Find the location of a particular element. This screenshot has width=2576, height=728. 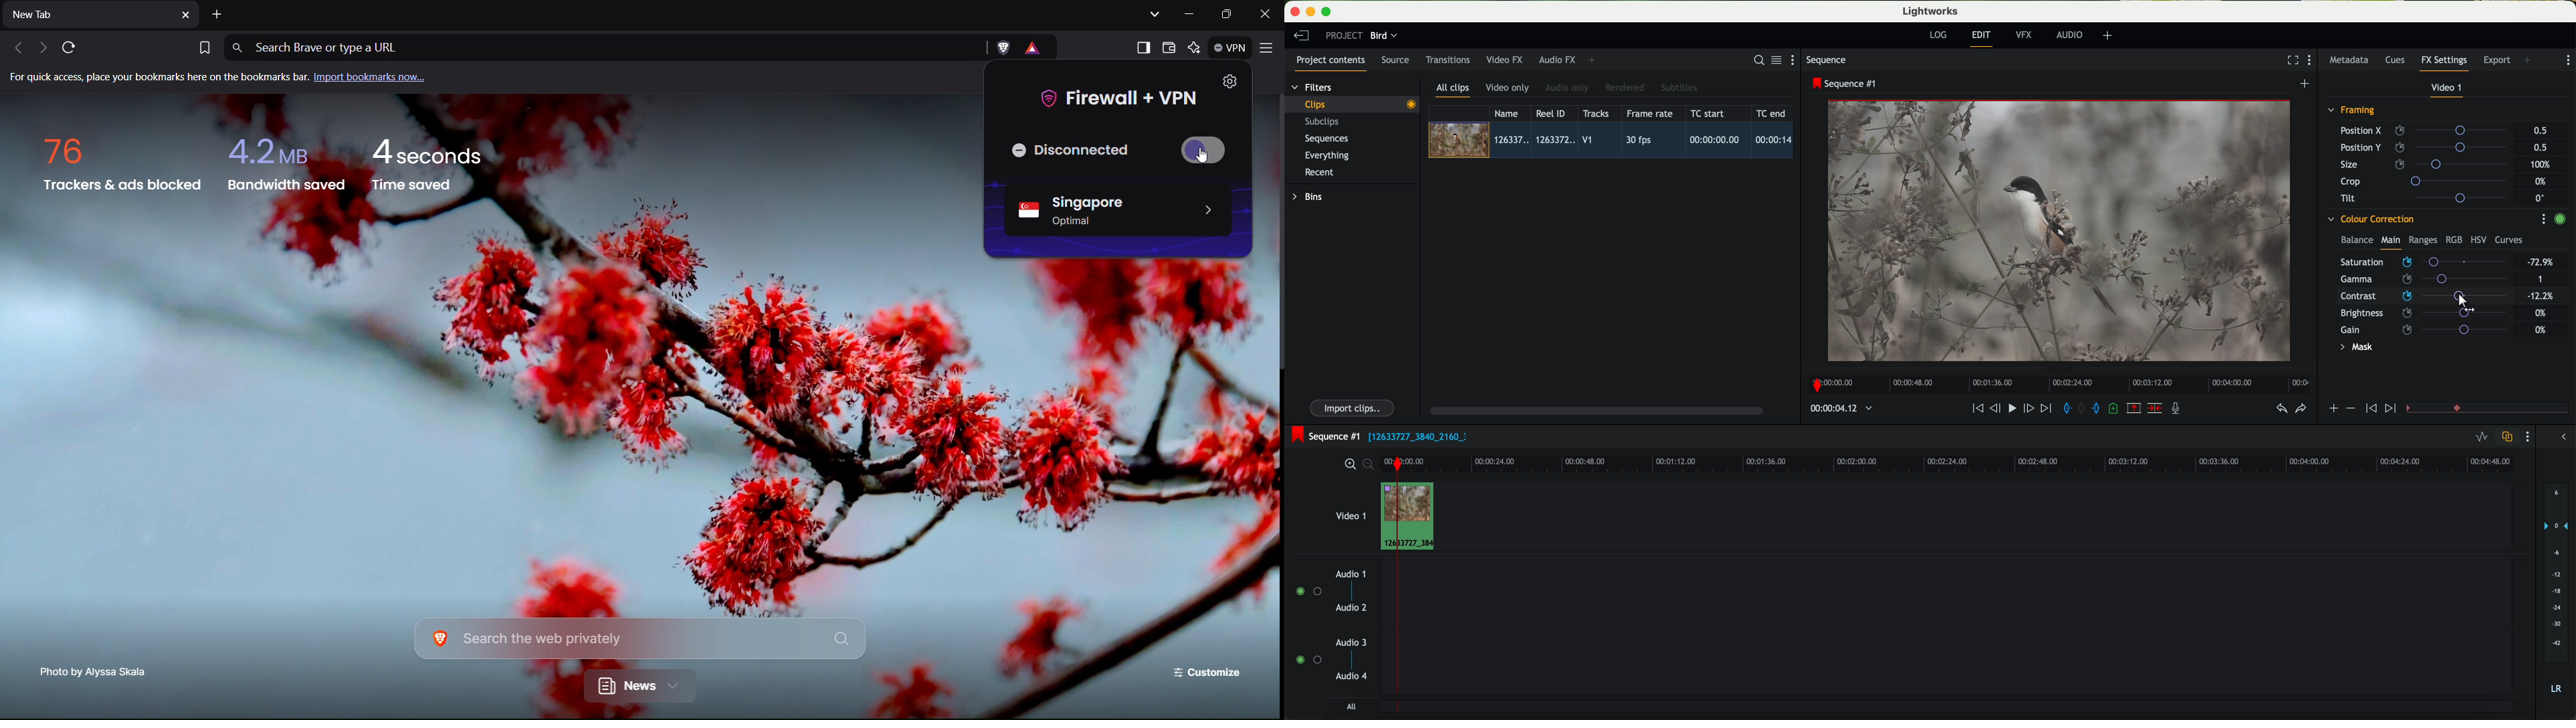

icon is located at coordinates (2350, 408).